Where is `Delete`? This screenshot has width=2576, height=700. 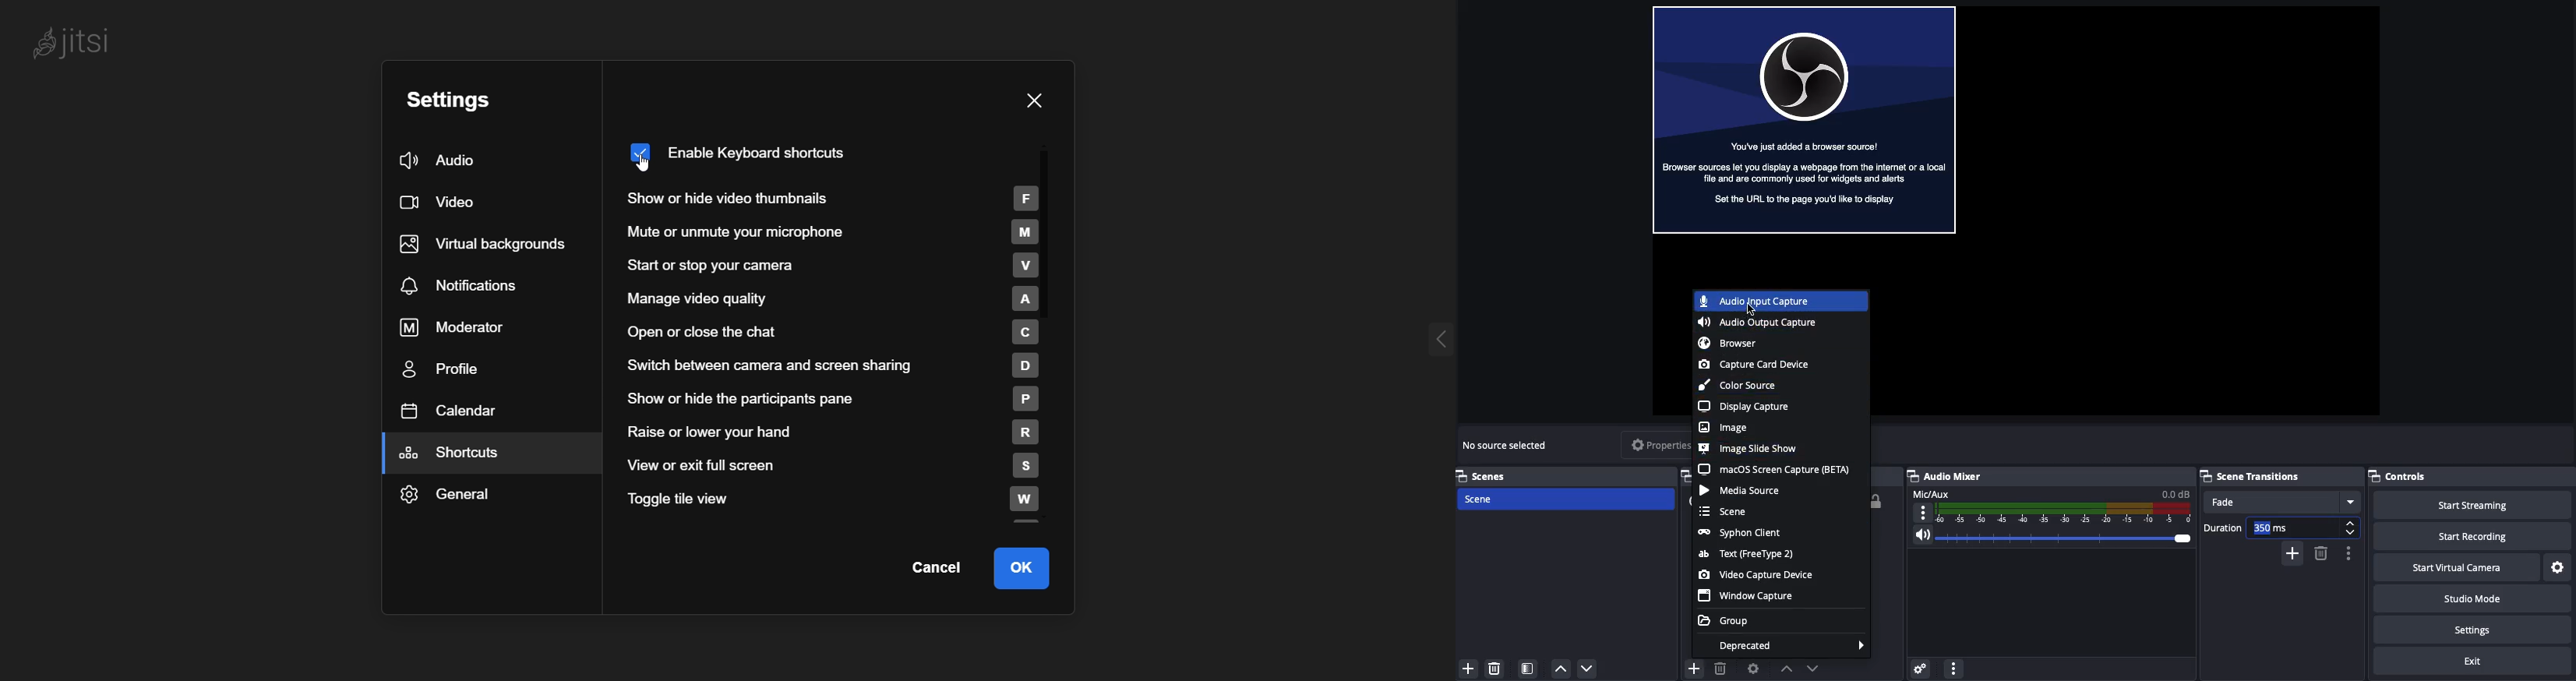 Delete is located at coordinates (1720, 668).